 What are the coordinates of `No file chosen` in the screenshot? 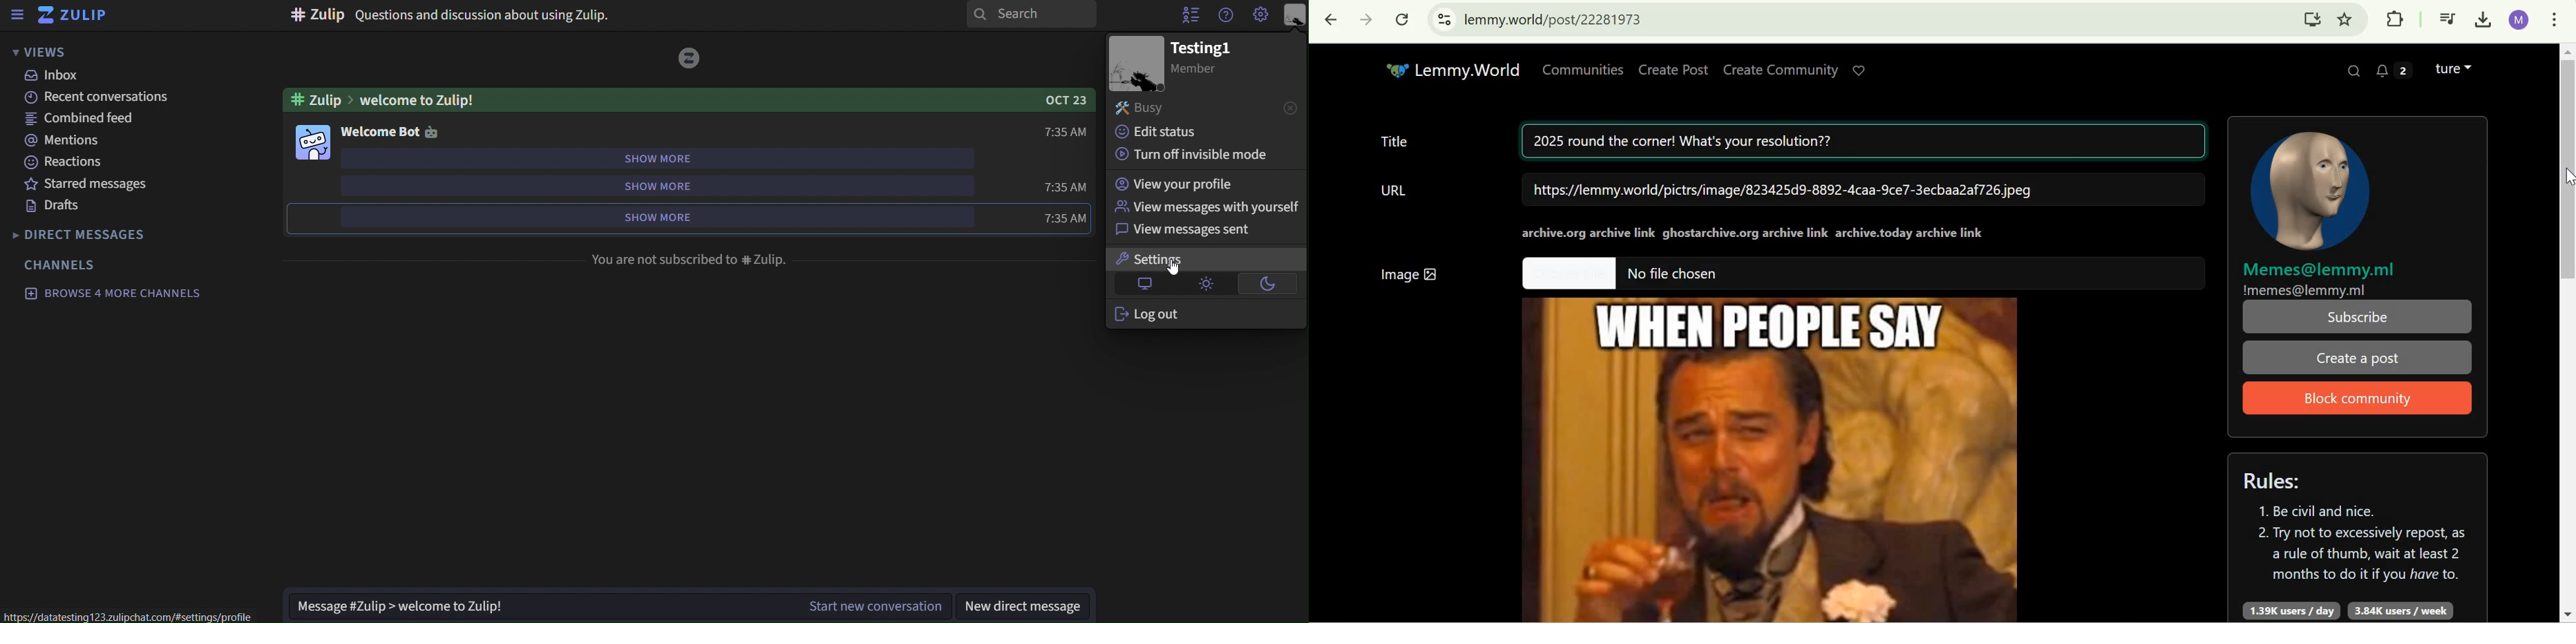 It's located at (1675, 274).